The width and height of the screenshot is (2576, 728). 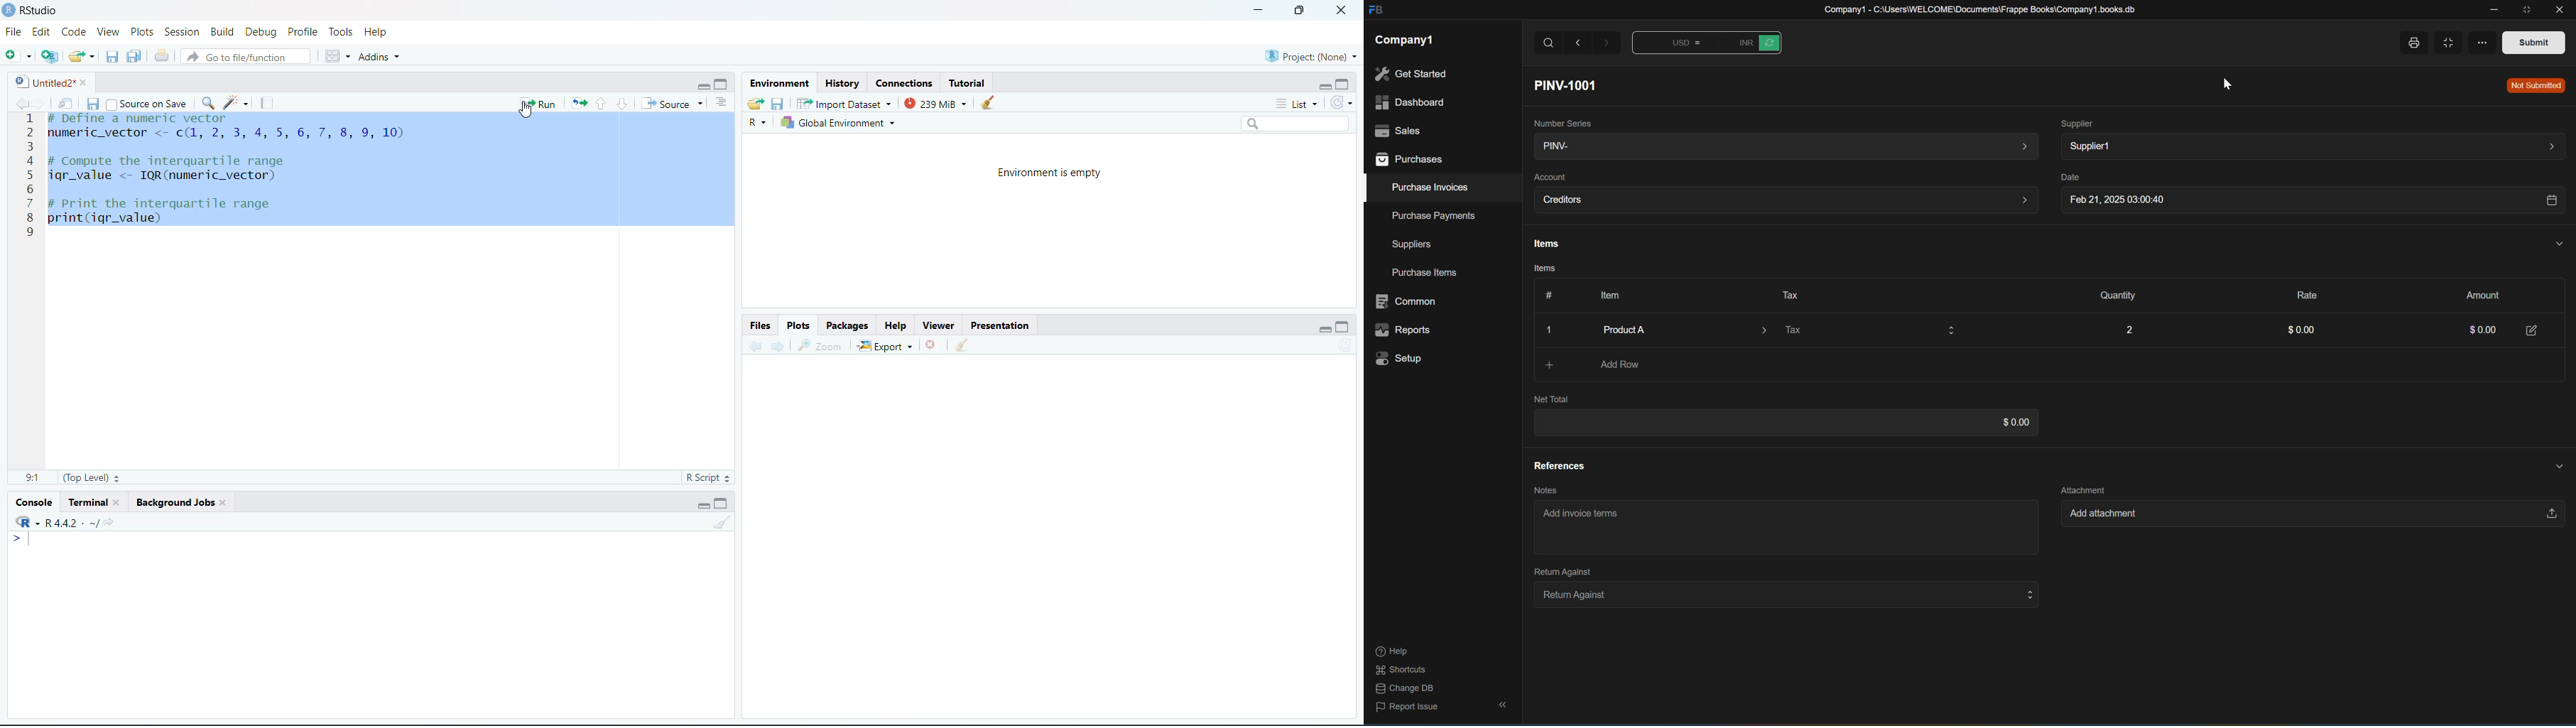 What do you see at coordinates (383, 33) in the screenshot?
I see `Help` at bounding box center [383, 33].